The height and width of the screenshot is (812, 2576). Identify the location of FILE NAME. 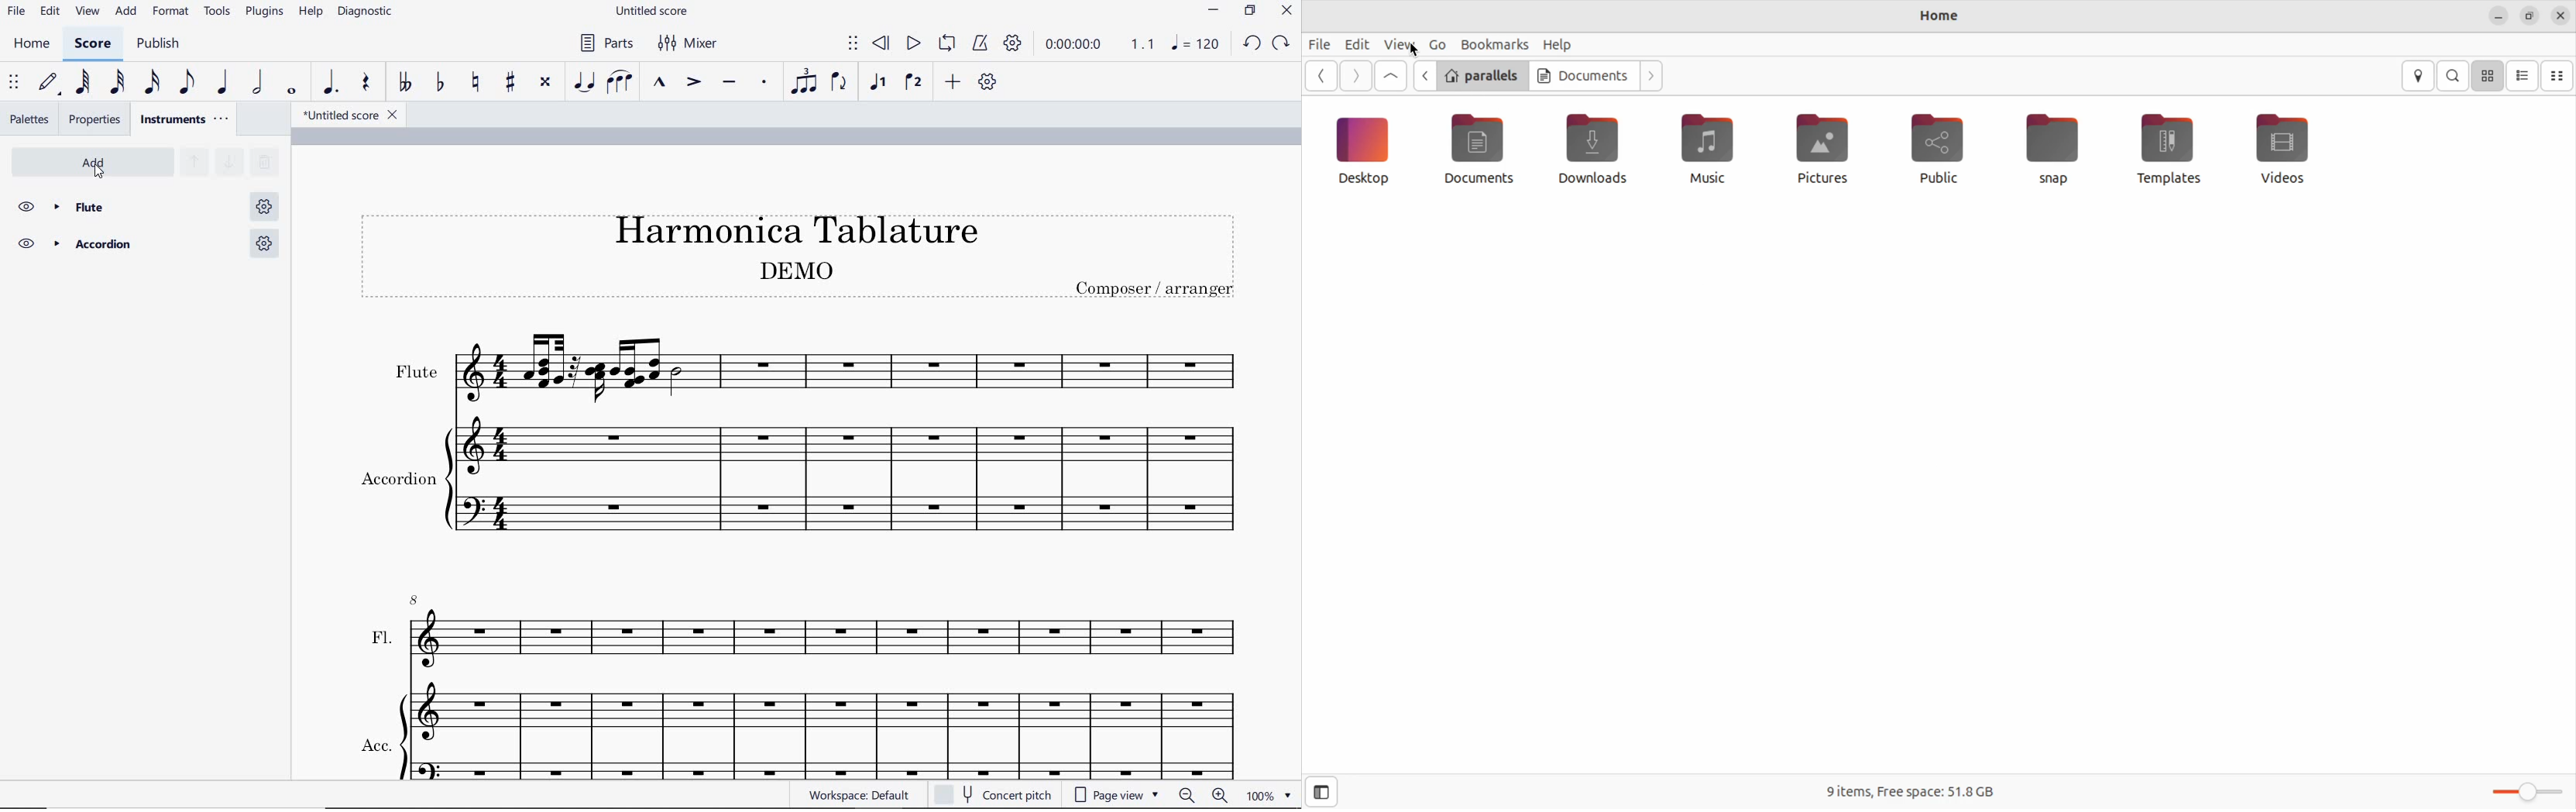
(650, 12).